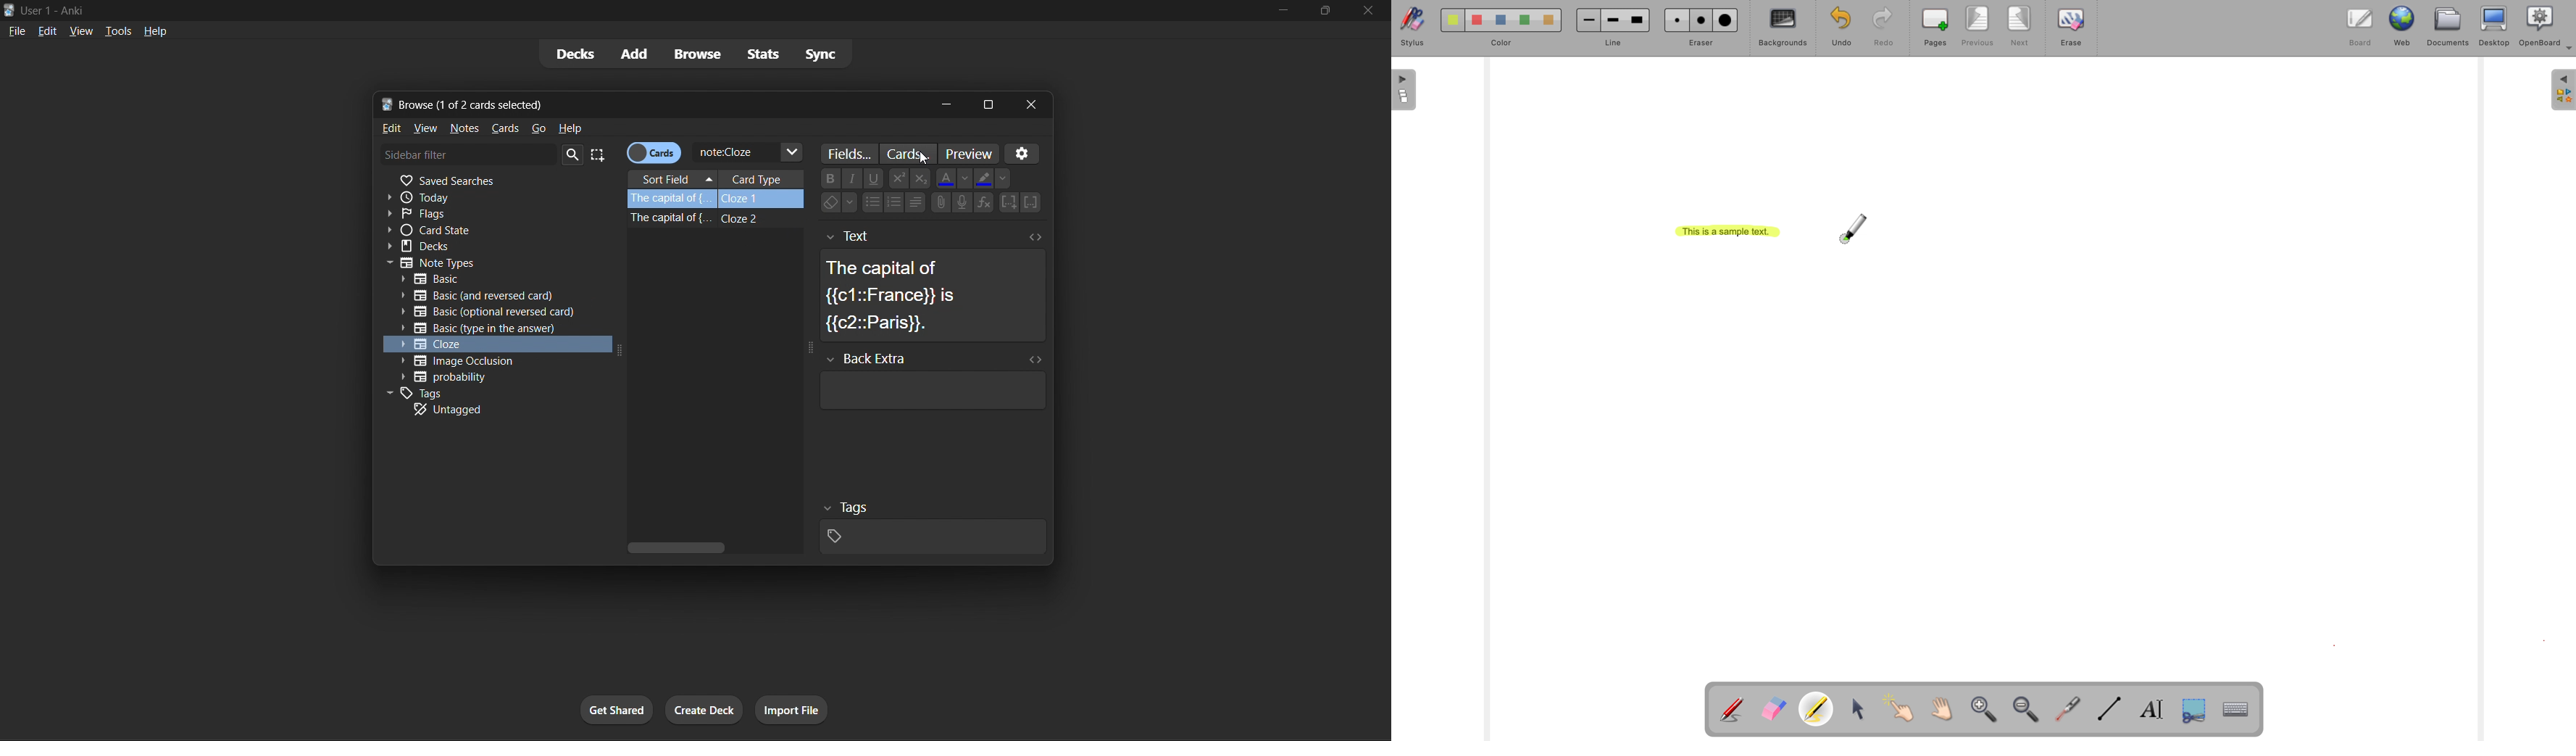  Describe the element at coordinates (930, 381) in the screenshot. I see `selected card back extra` at that location.